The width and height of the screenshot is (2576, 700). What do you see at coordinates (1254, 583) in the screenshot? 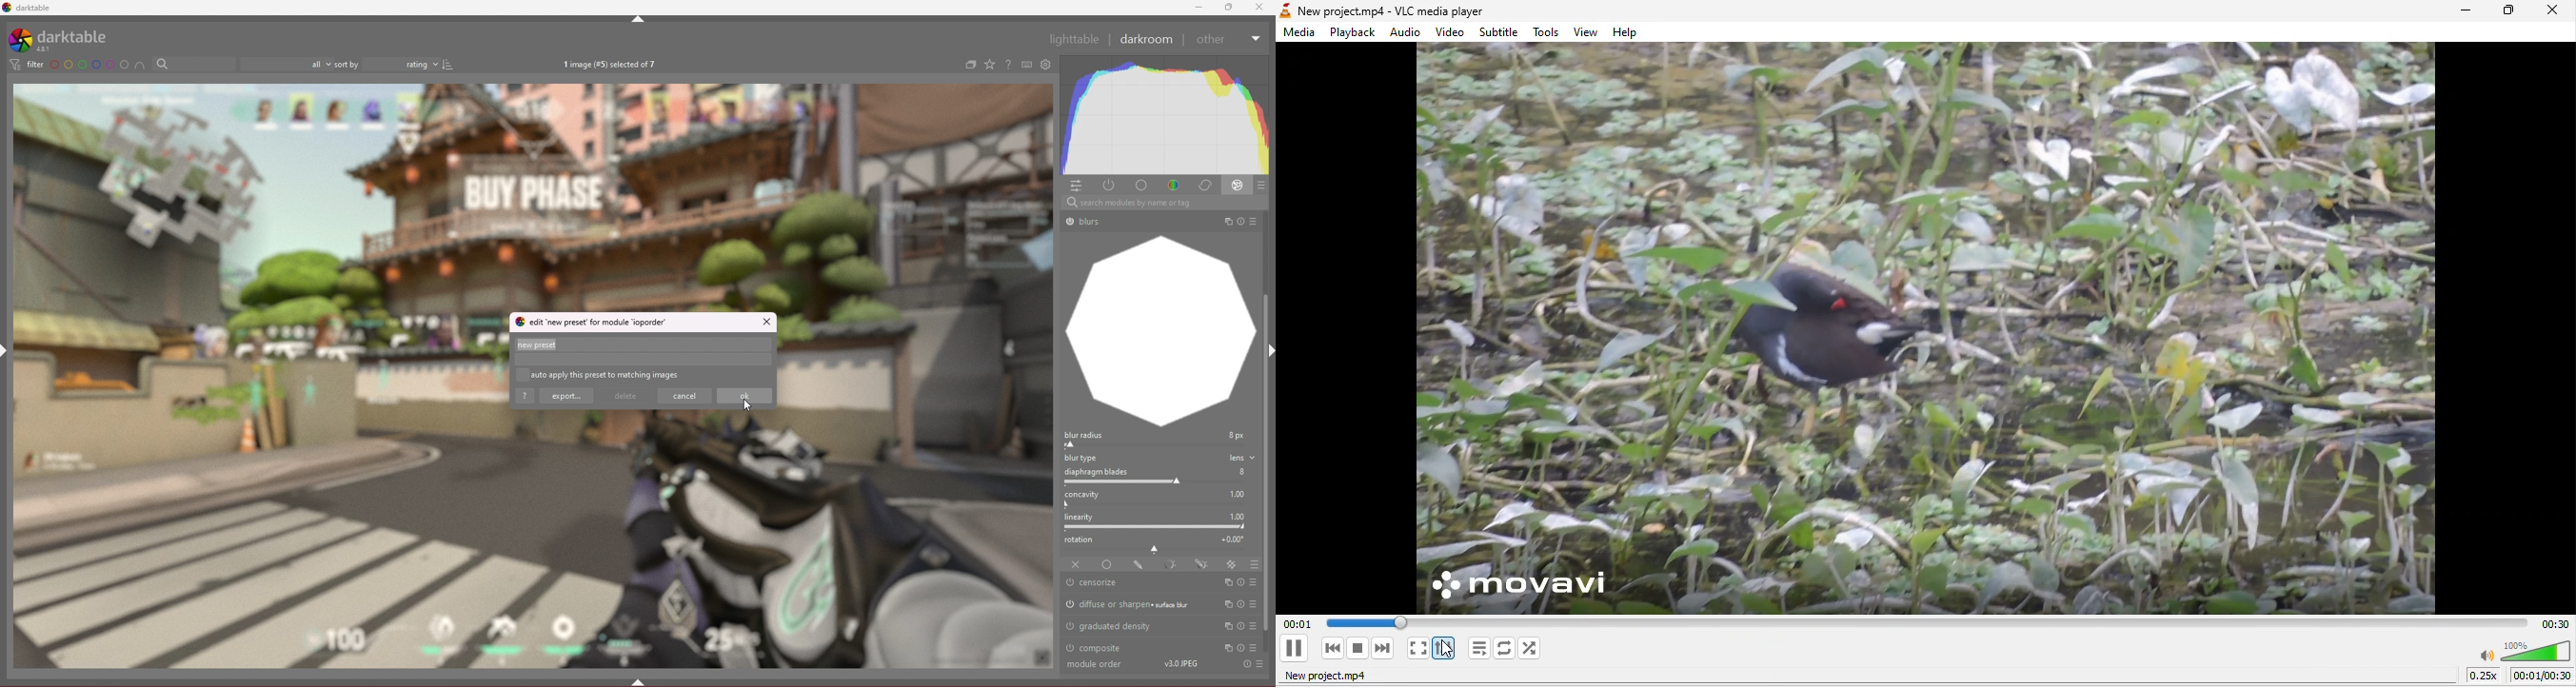
I see `presets` at bounding box center [1254, 583].